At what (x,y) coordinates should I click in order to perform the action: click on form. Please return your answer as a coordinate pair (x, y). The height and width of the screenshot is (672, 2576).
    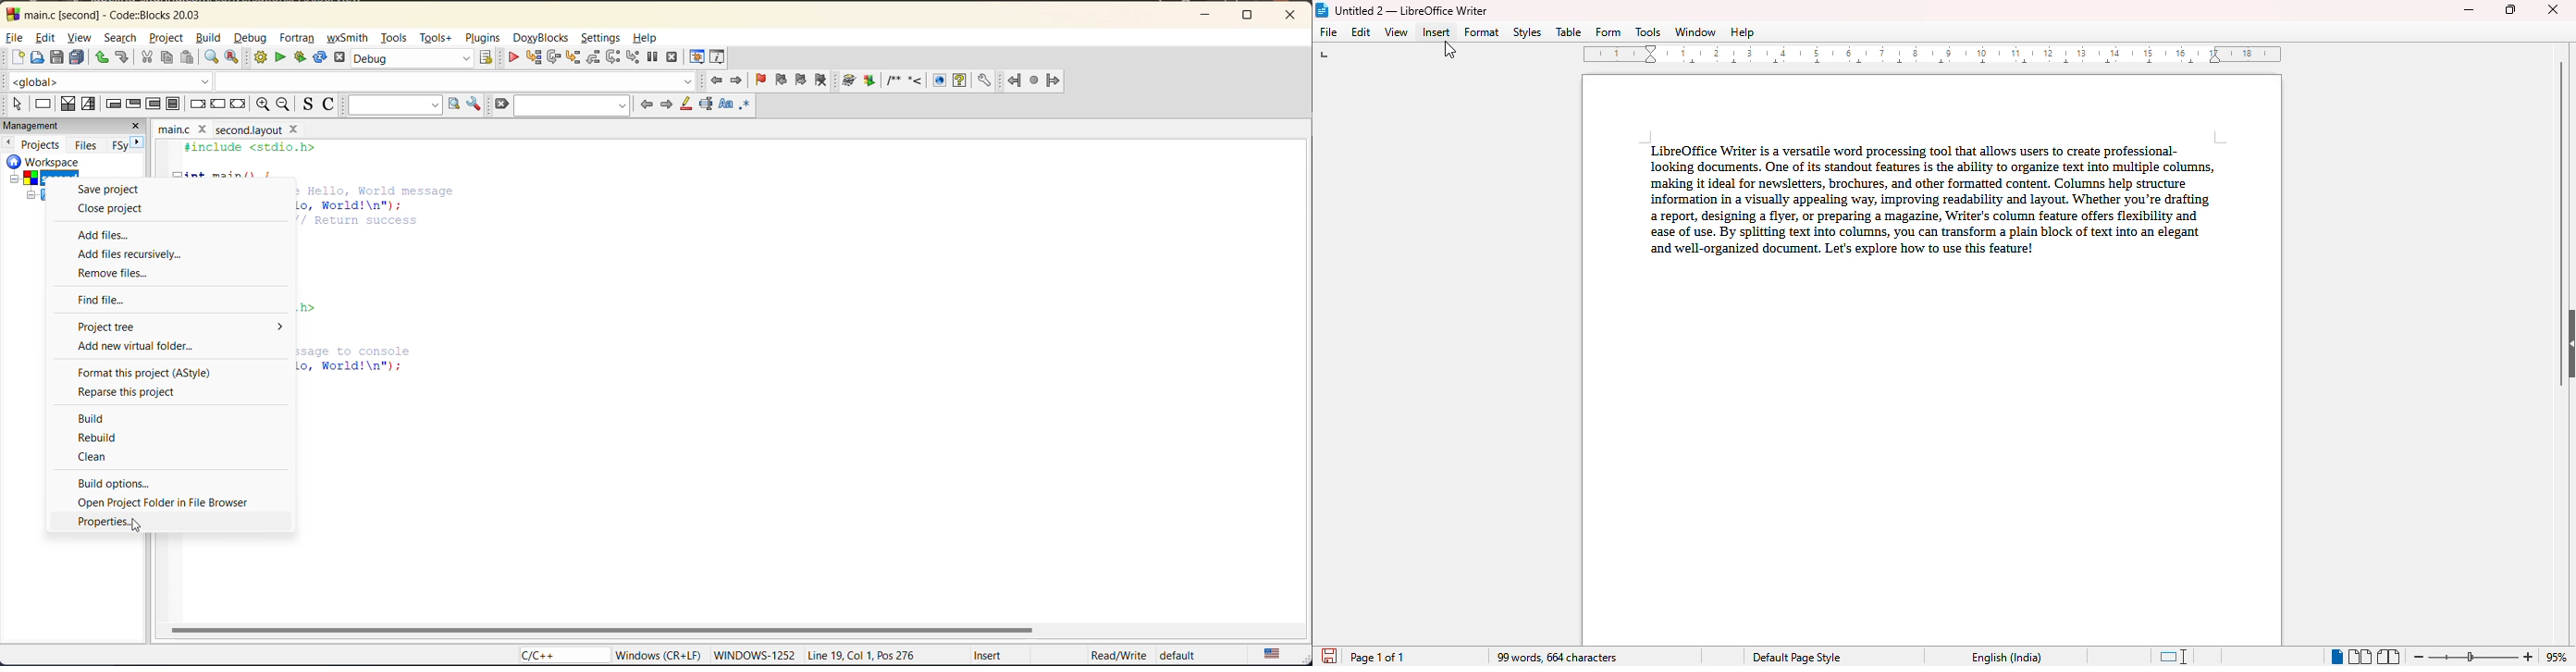
    Looking at the image, I should click on (1608, 32).